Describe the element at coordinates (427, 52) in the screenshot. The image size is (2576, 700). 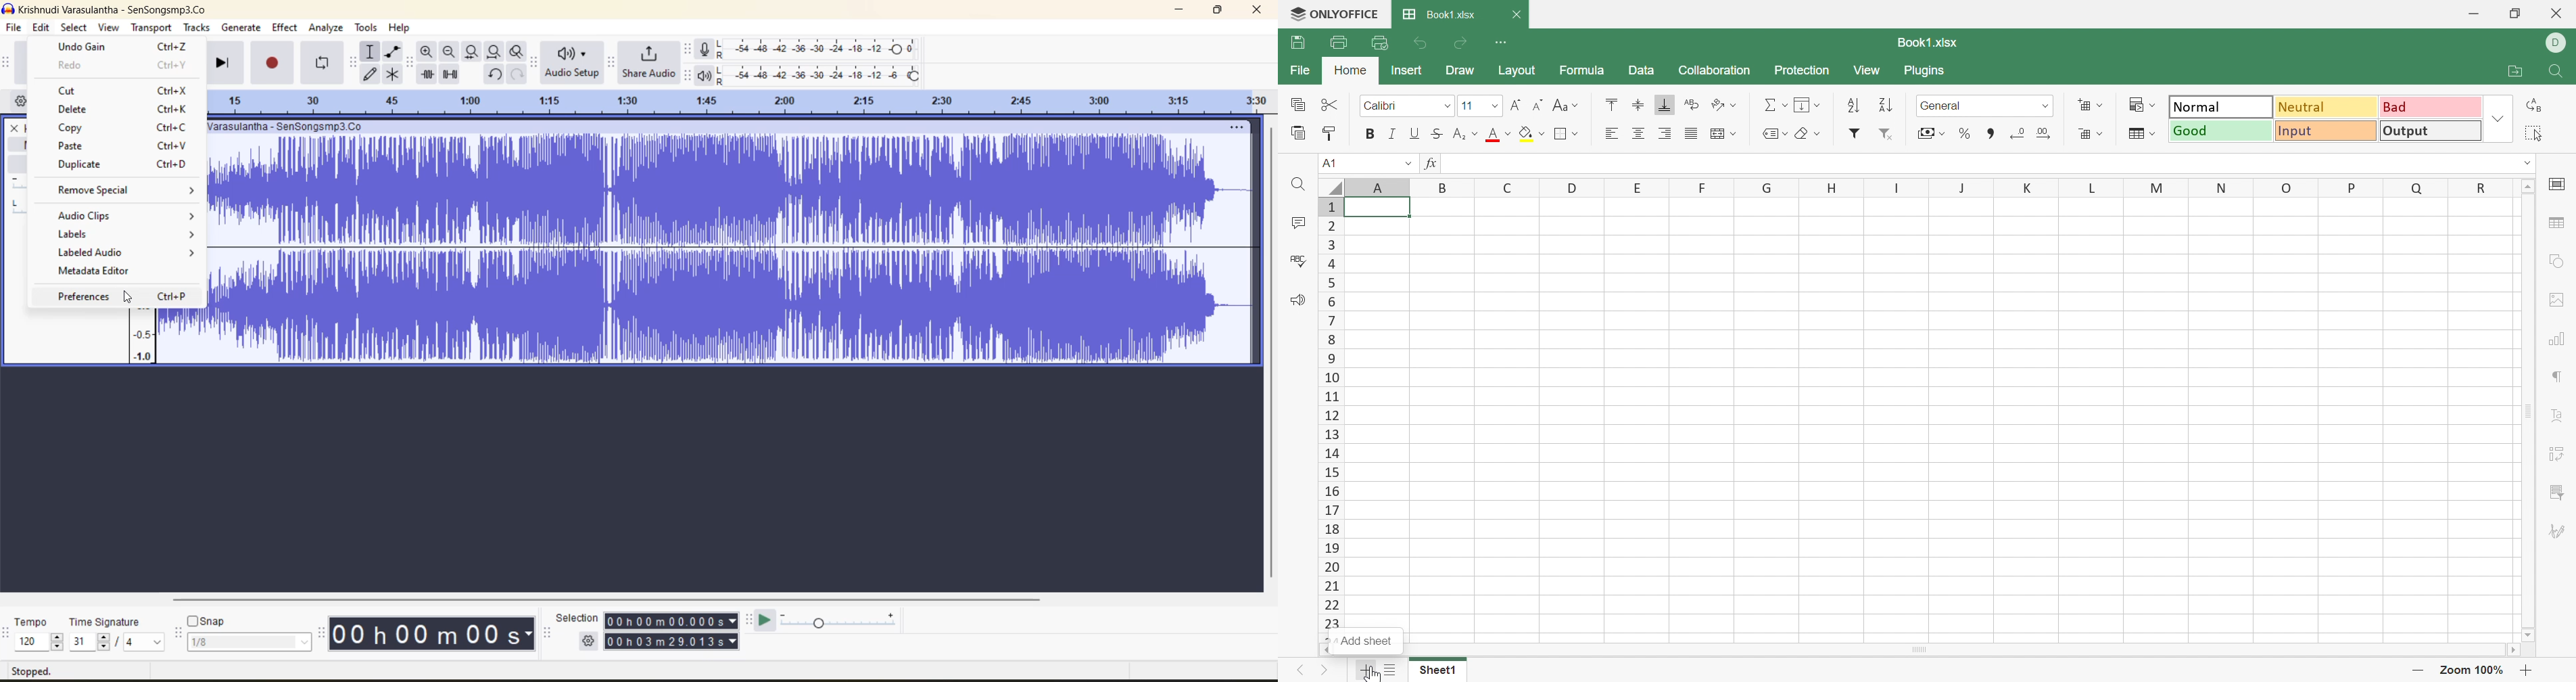
I see `zoom in` at that location.